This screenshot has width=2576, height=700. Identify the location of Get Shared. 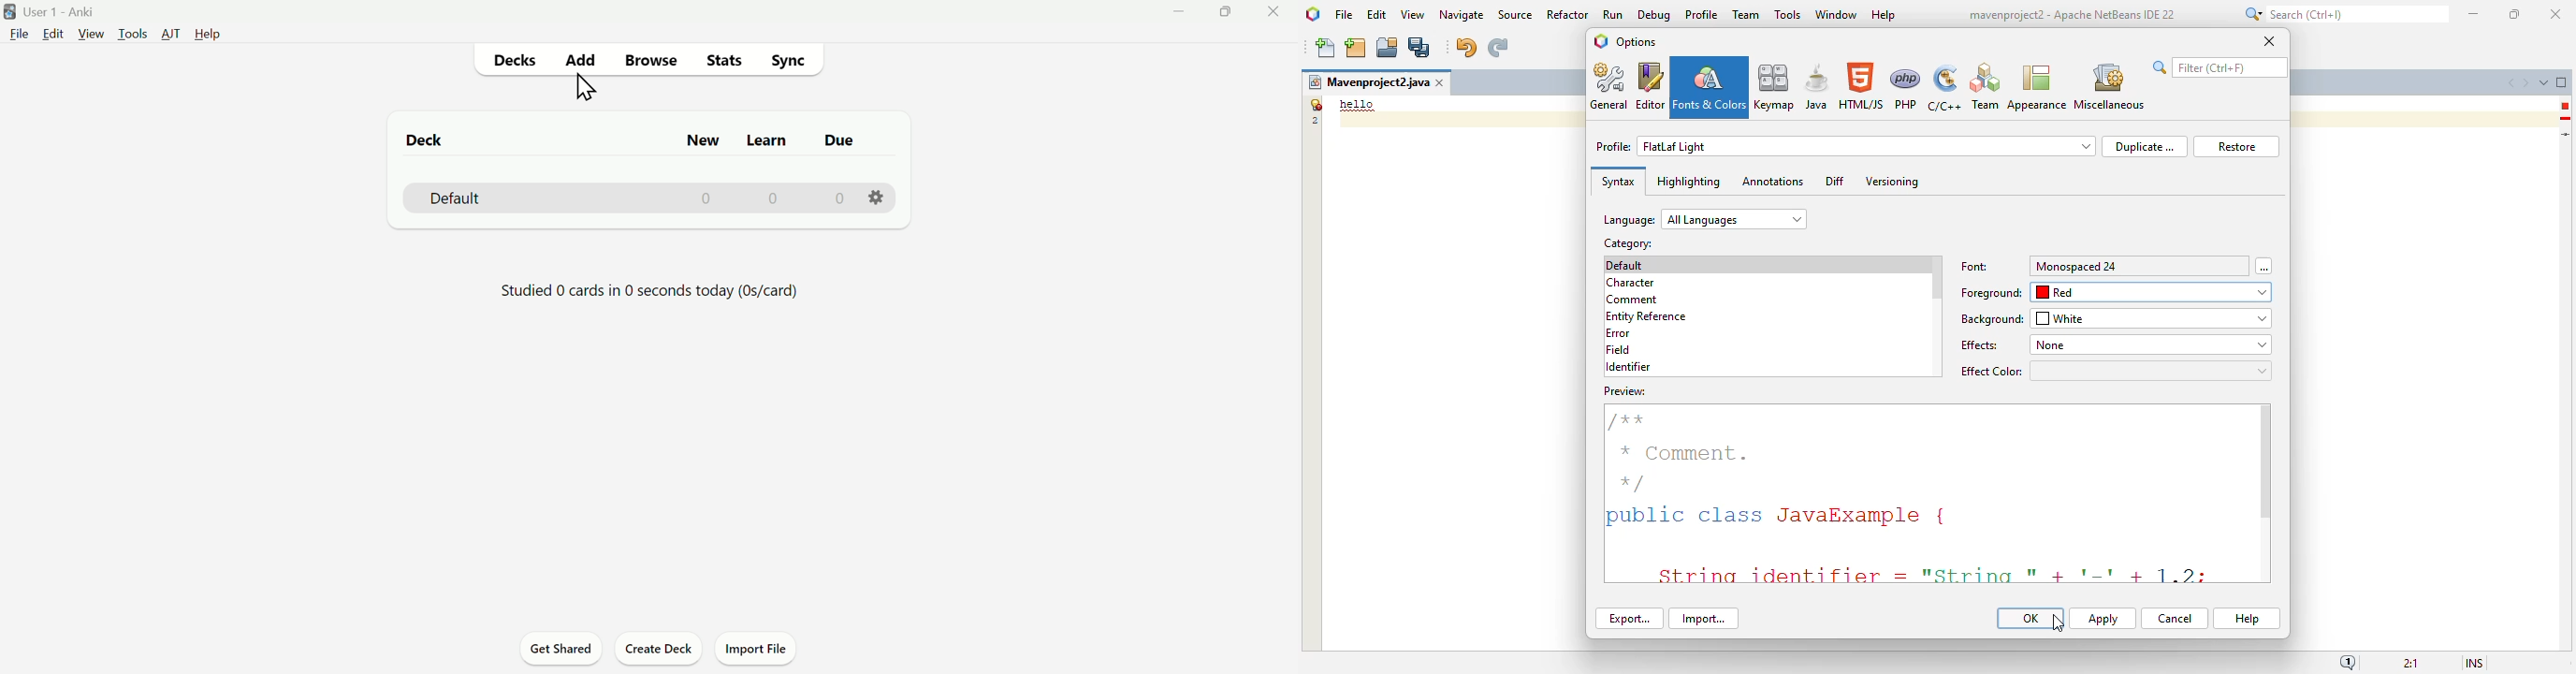
(560, 646).